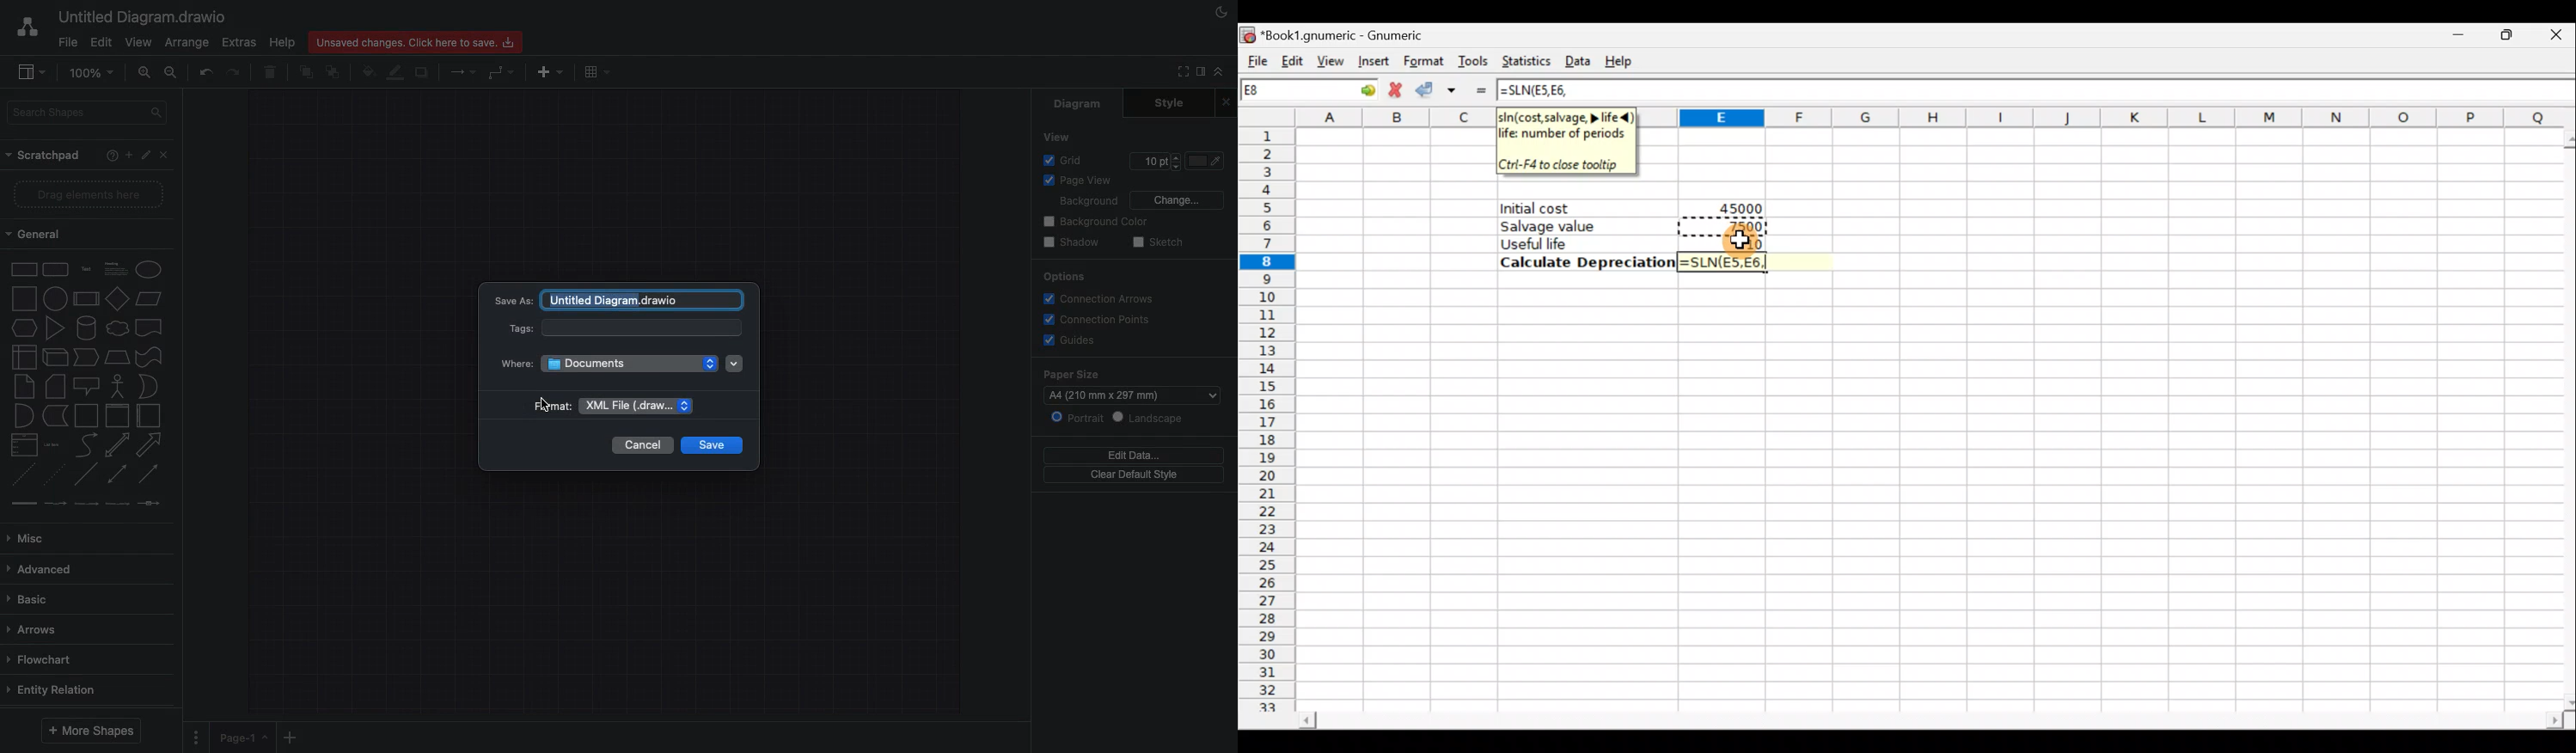 The image size is (2576, 756). I want to click on Cell name E8, so click(1284, 93).